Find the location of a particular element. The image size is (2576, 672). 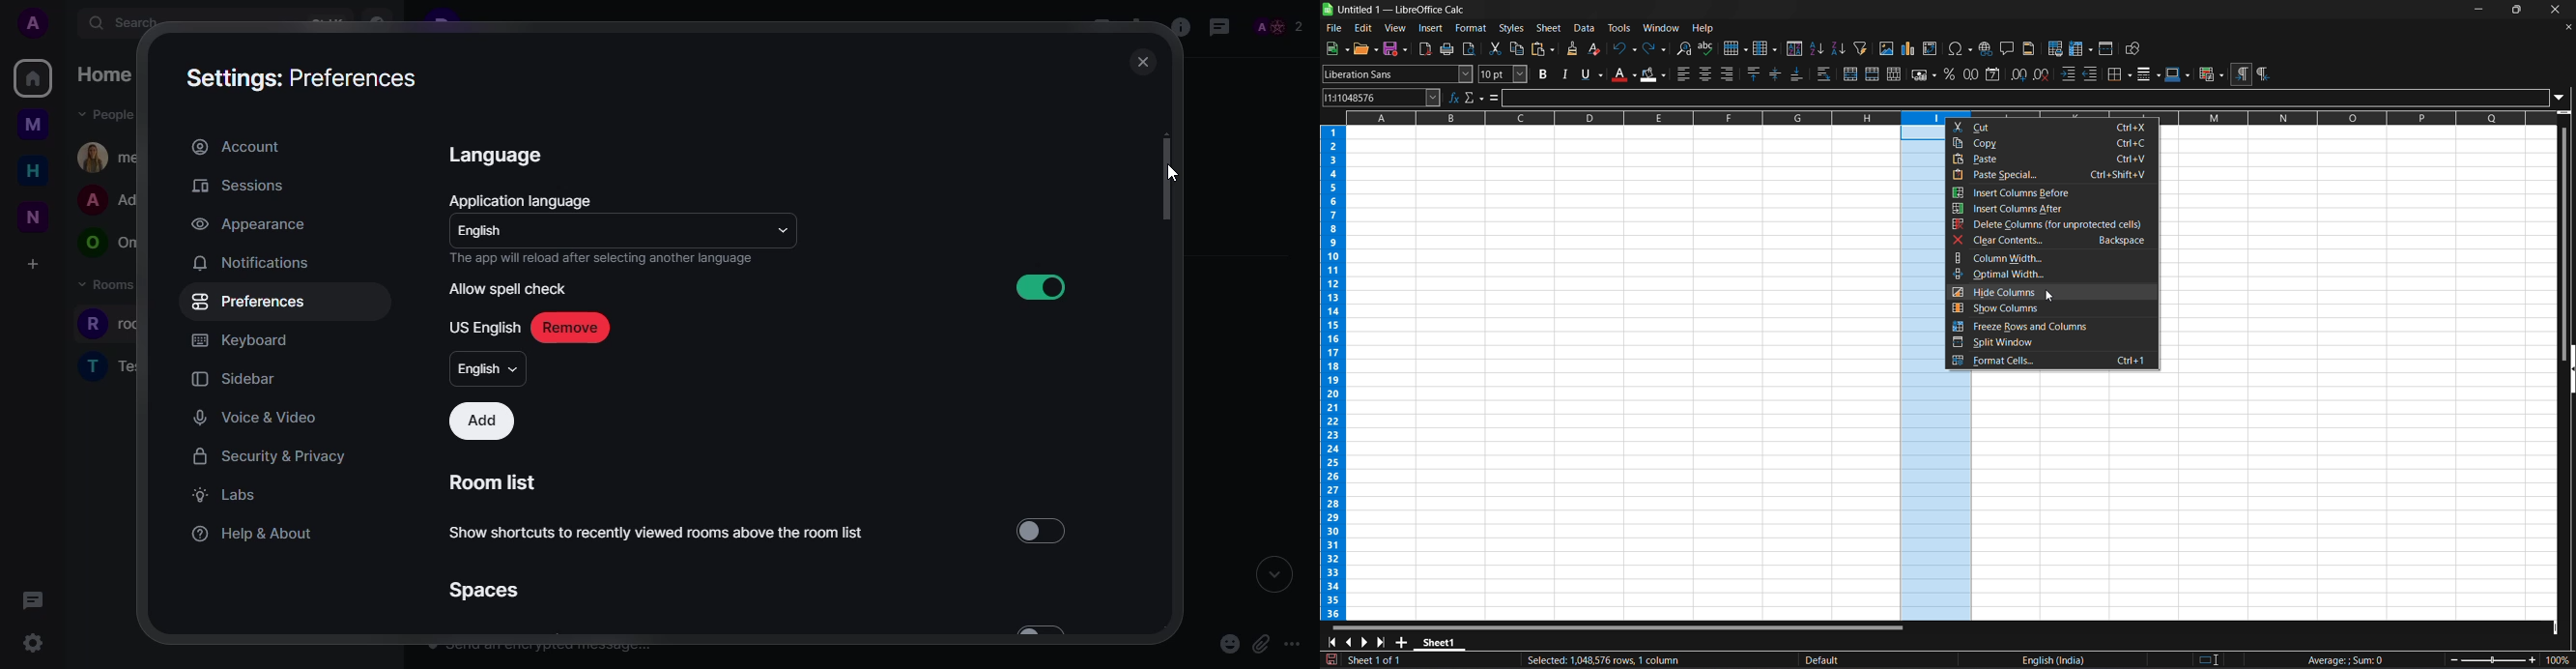

wrap text is located at coordinates (1827, 74).